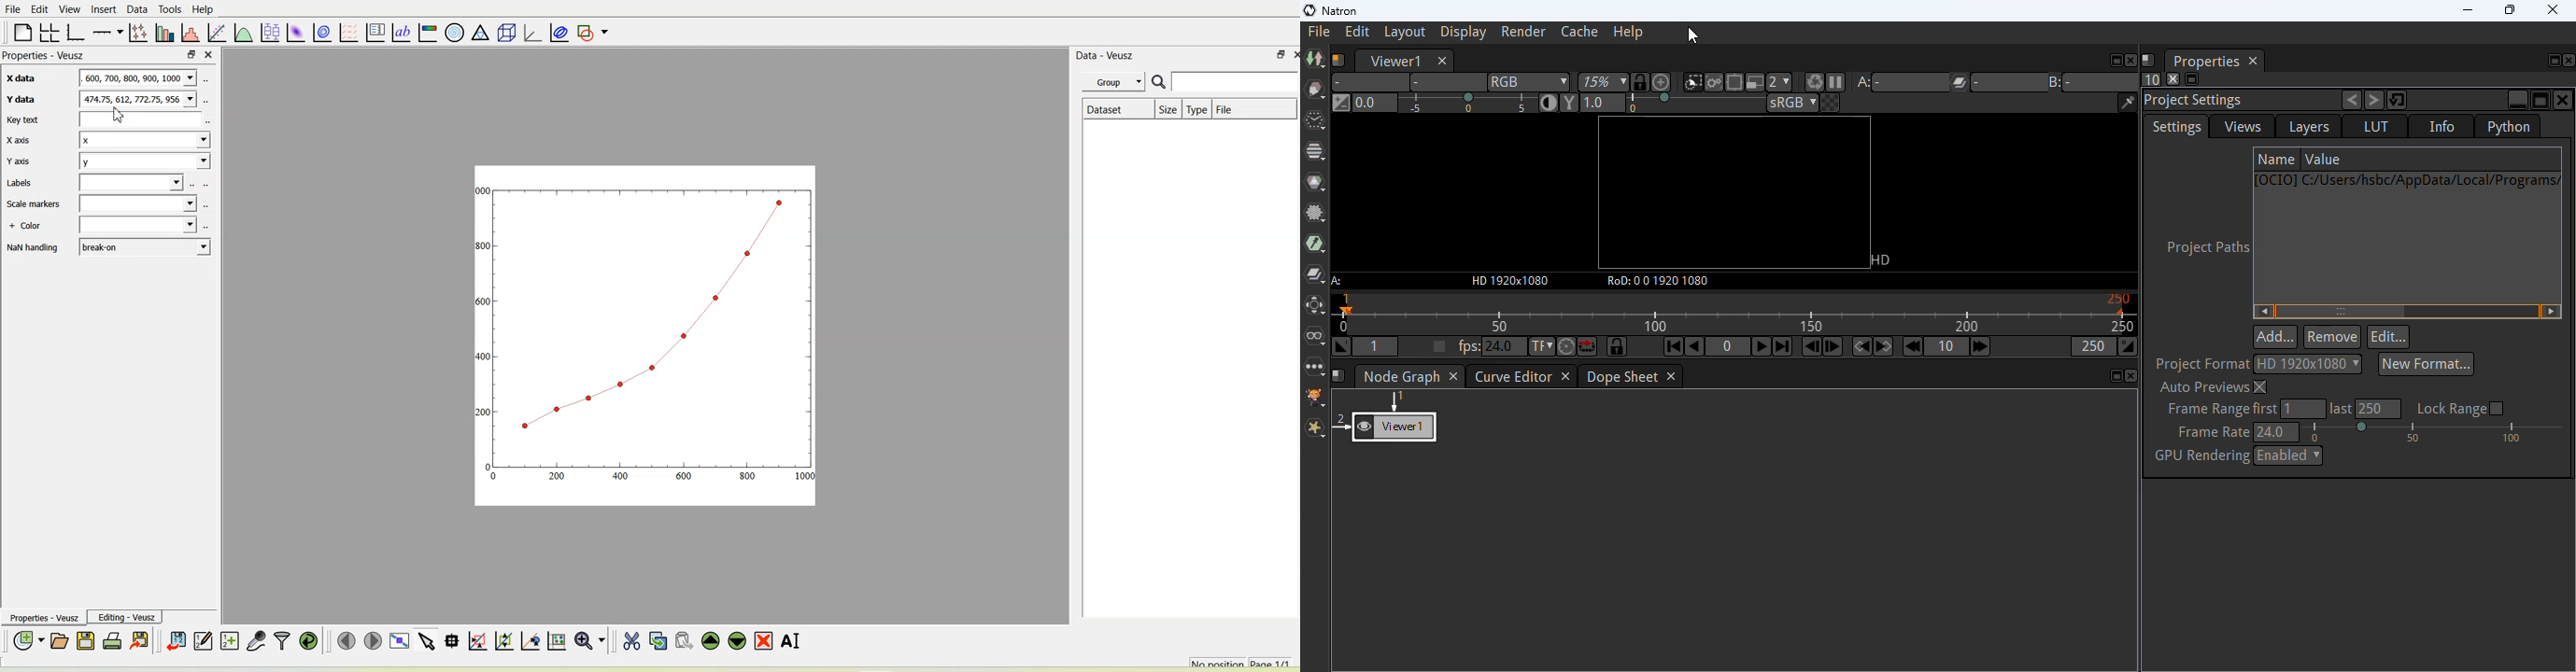  Describe the element at coordinates (40, 10) in the screenshot. I see `Edit` at that location.